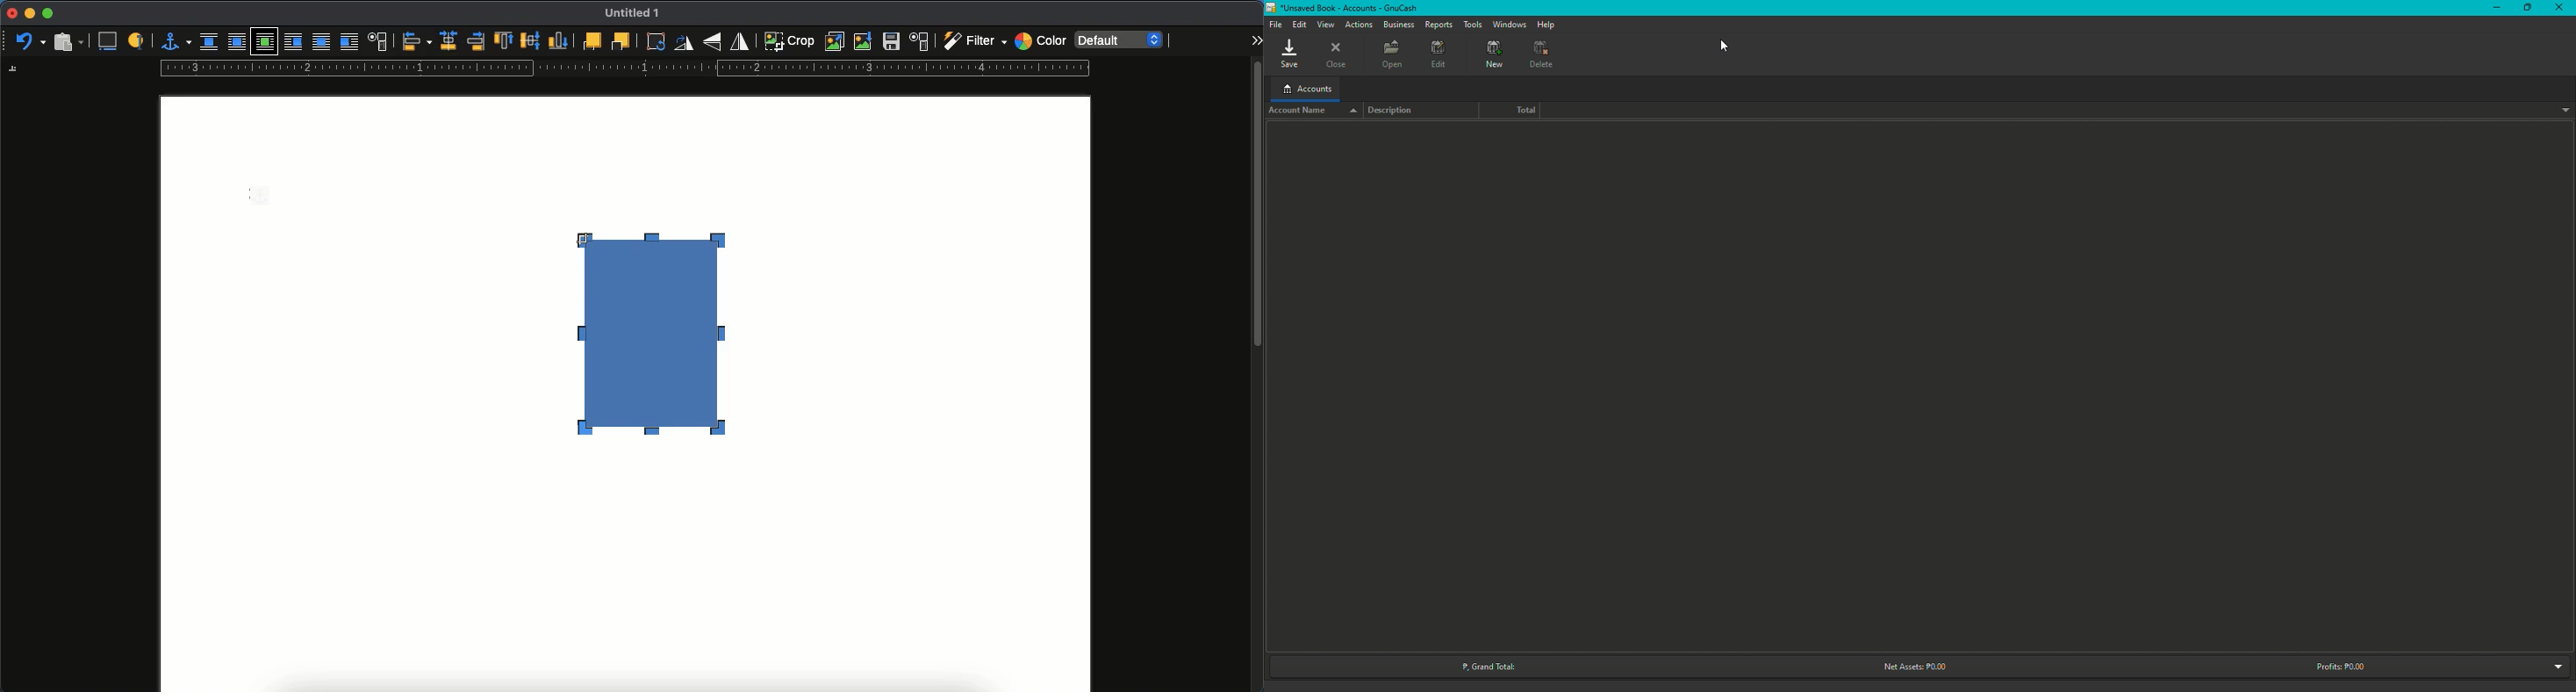  Describe the element at coordinates (1392, 109) in the screenshot. I see `Description` at that location.